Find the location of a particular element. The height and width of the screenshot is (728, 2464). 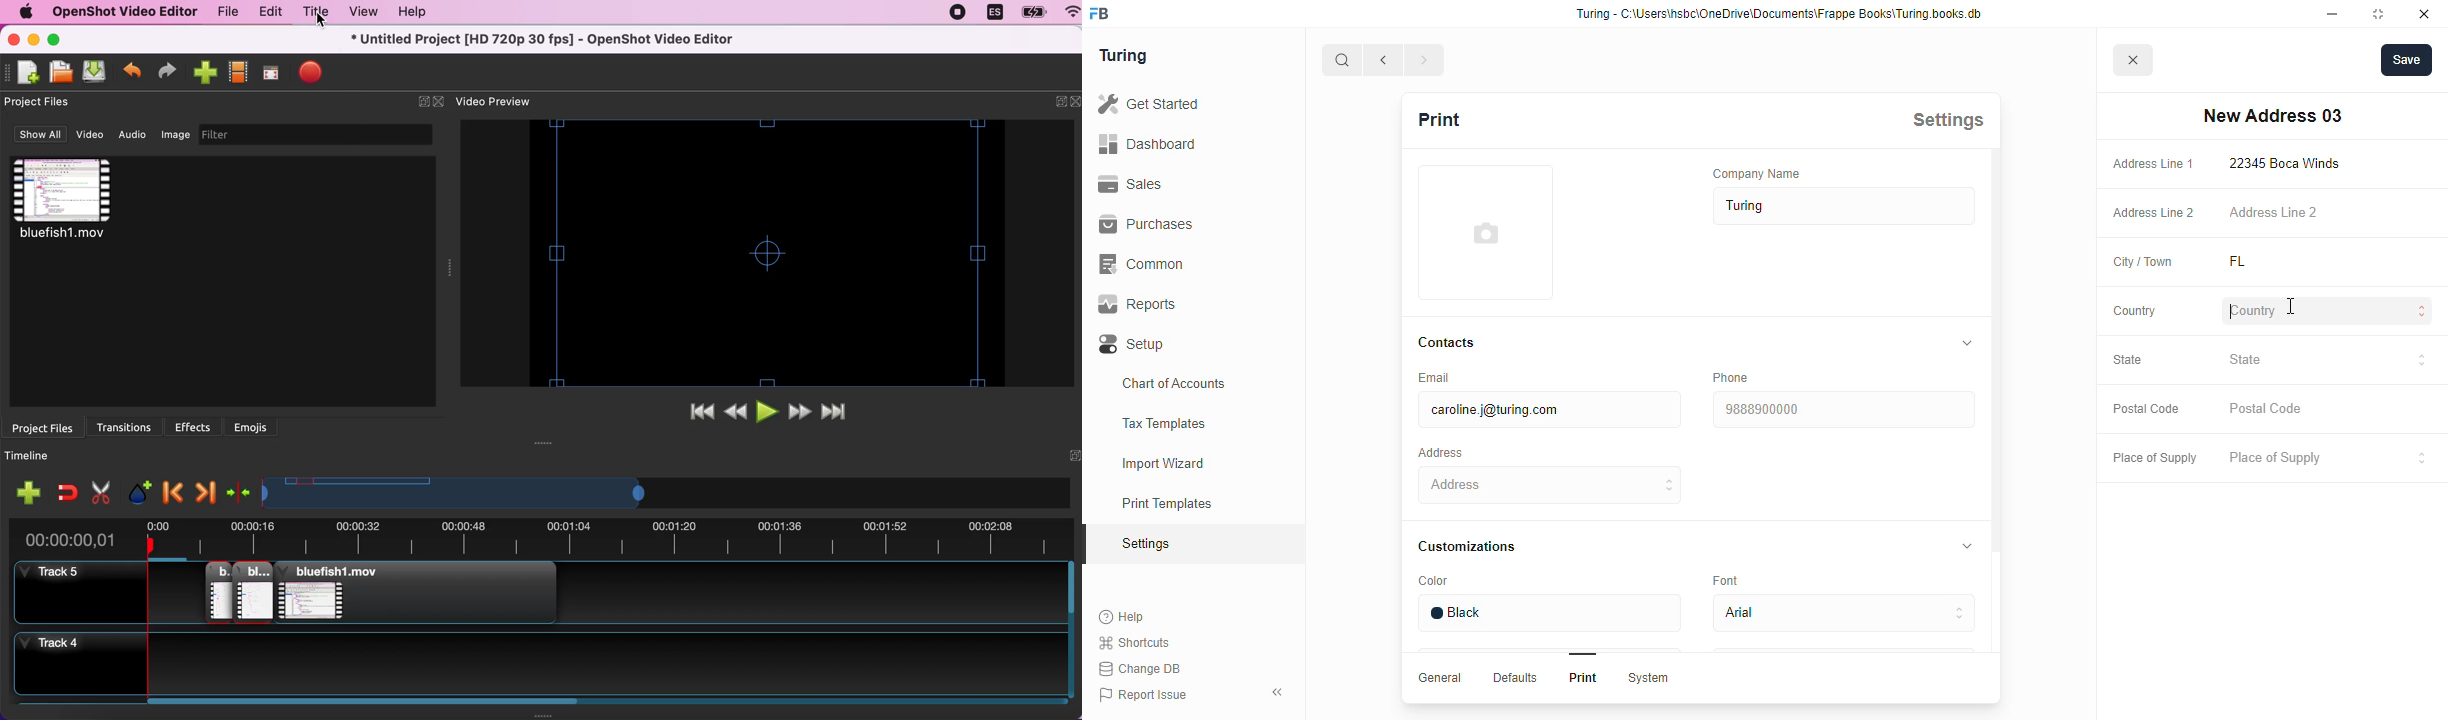

Defaults is located at coordinates (1513, 677).